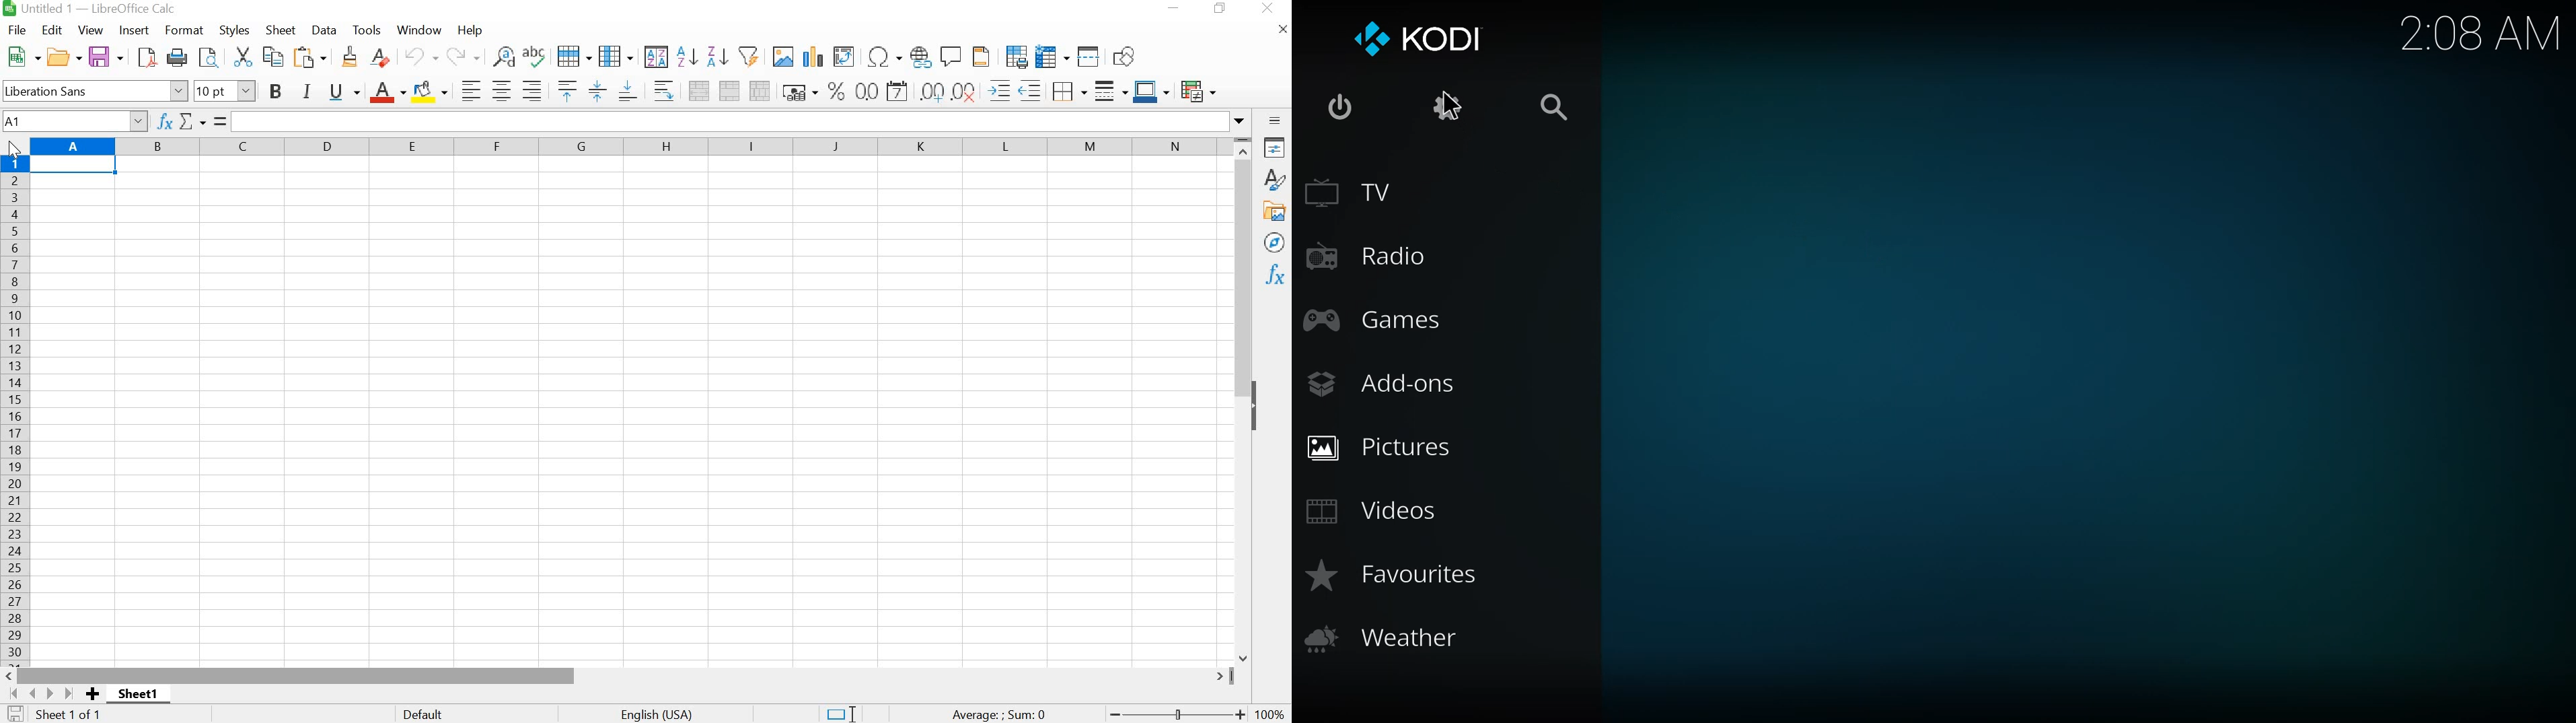 The width and height of the screenshot is (2576, 728). I want to click on 100%, so click(1267, 712).